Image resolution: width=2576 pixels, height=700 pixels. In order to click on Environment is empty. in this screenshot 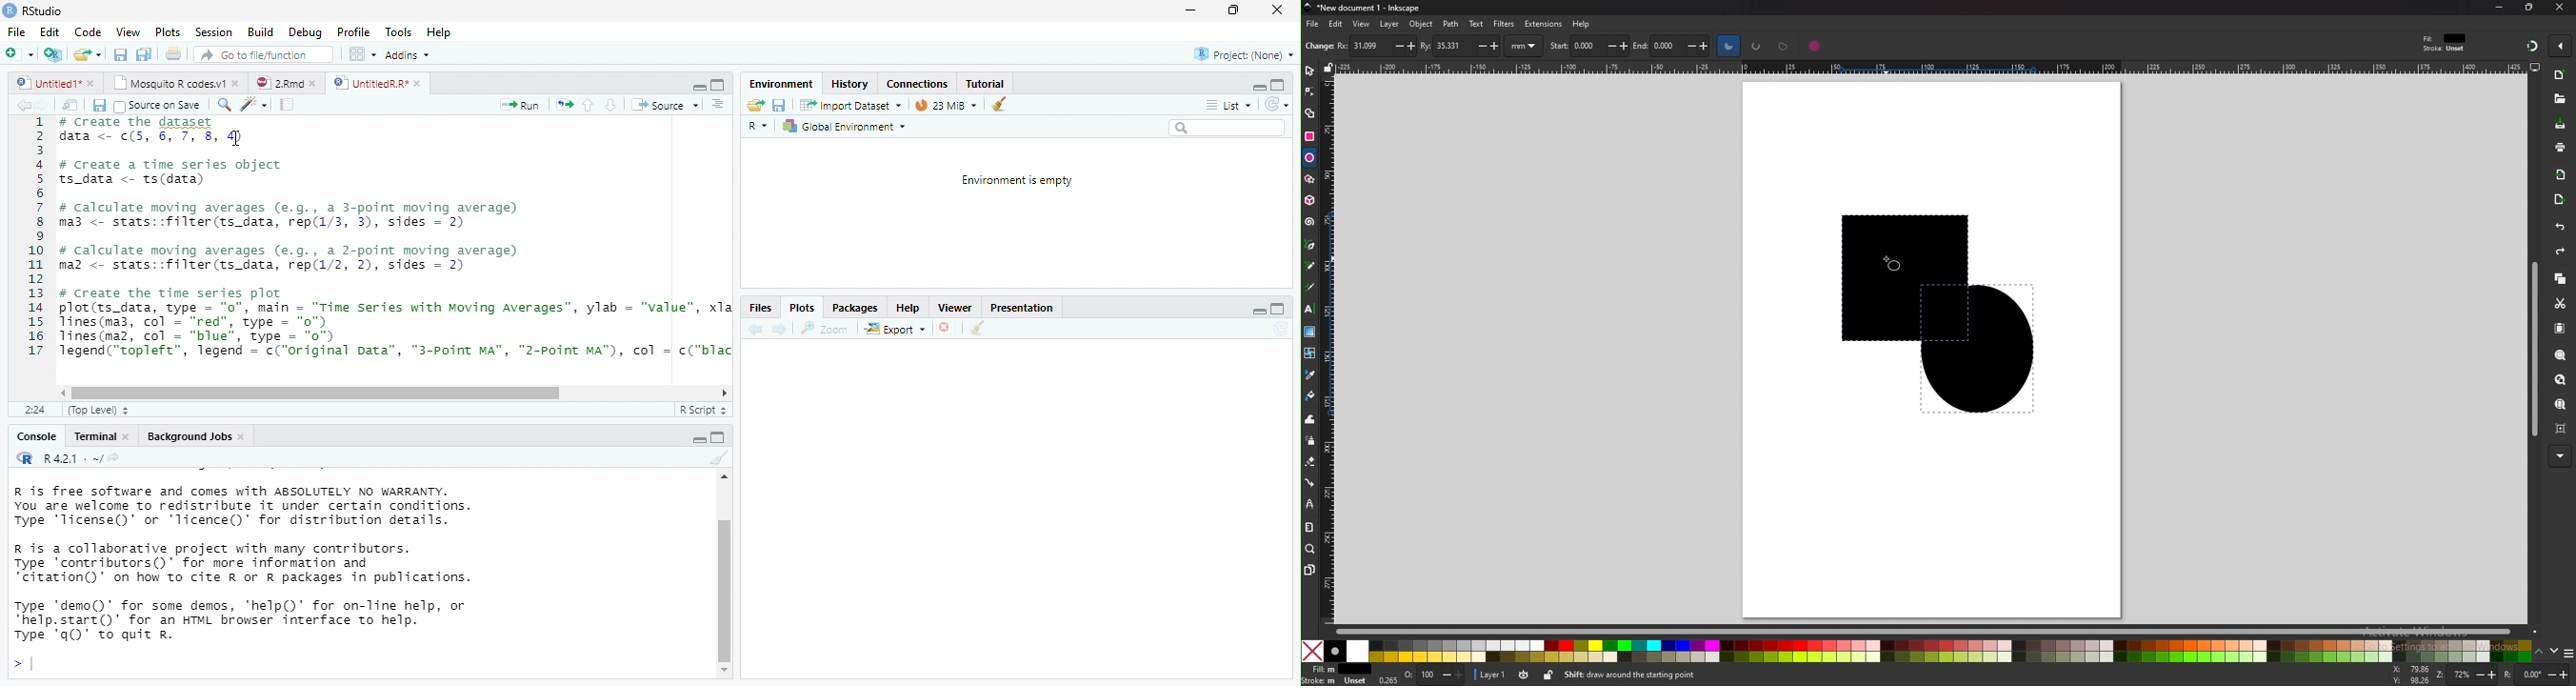, I will do `click(1016, 181)`.